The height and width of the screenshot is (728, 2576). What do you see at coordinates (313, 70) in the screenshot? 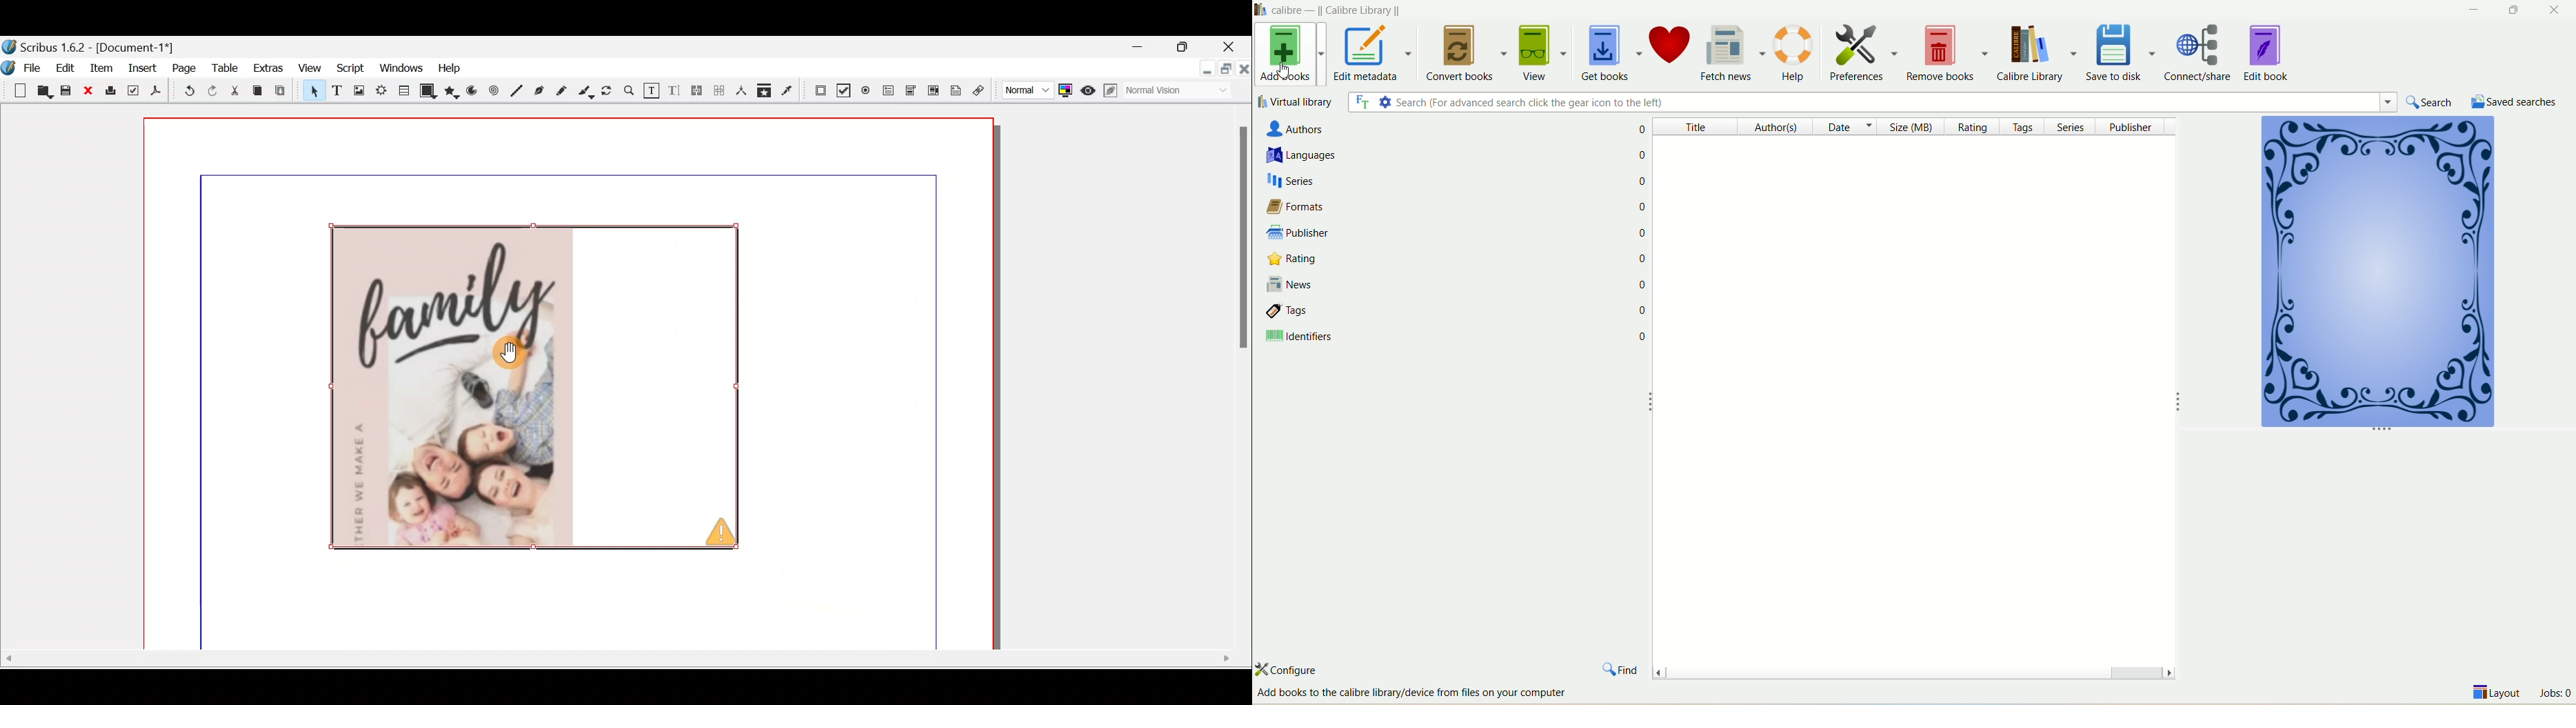
I see `View` at bounding box center [313, 70].